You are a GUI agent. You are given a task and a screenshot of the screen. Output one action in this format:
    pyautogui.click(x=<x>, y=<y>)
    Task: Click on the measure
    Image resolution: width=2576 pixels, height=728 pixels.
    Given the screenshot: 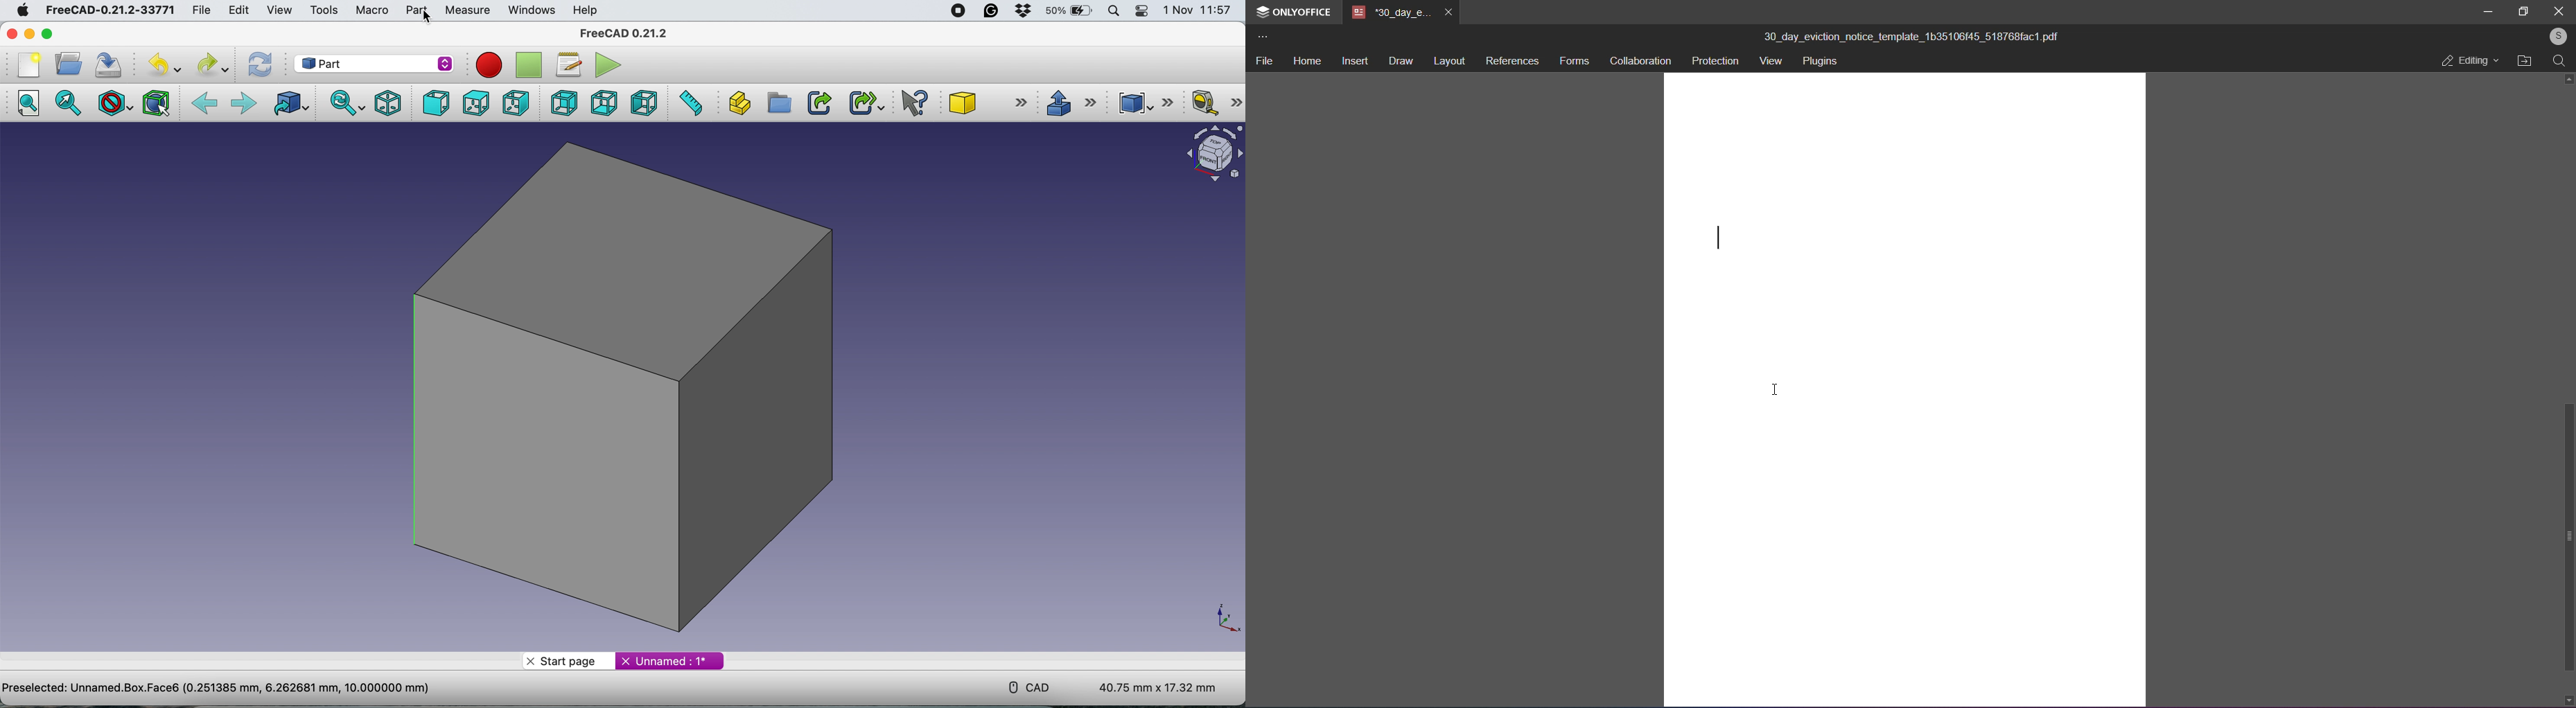 What is the action you would take?
    pyautogui.click(x=468, y=11)
    